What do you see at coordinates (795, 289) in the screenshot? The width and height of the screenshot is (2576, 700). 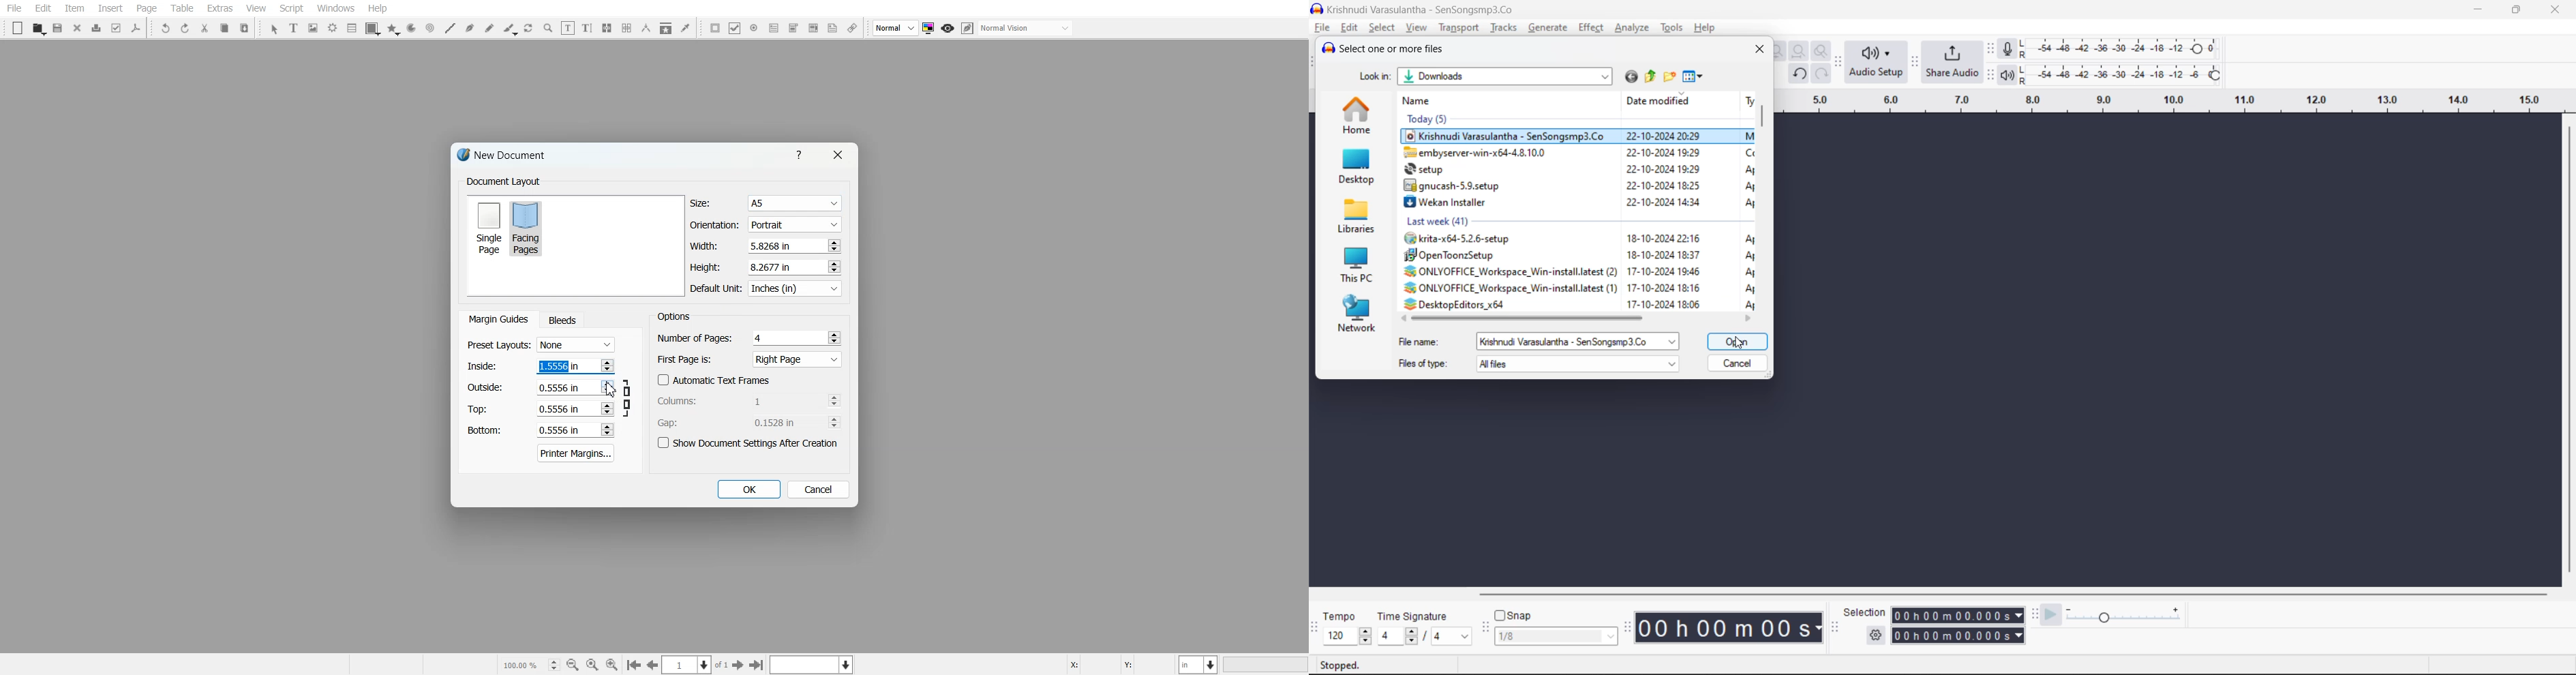 I see `Inches` at bounding box center [795, 289].